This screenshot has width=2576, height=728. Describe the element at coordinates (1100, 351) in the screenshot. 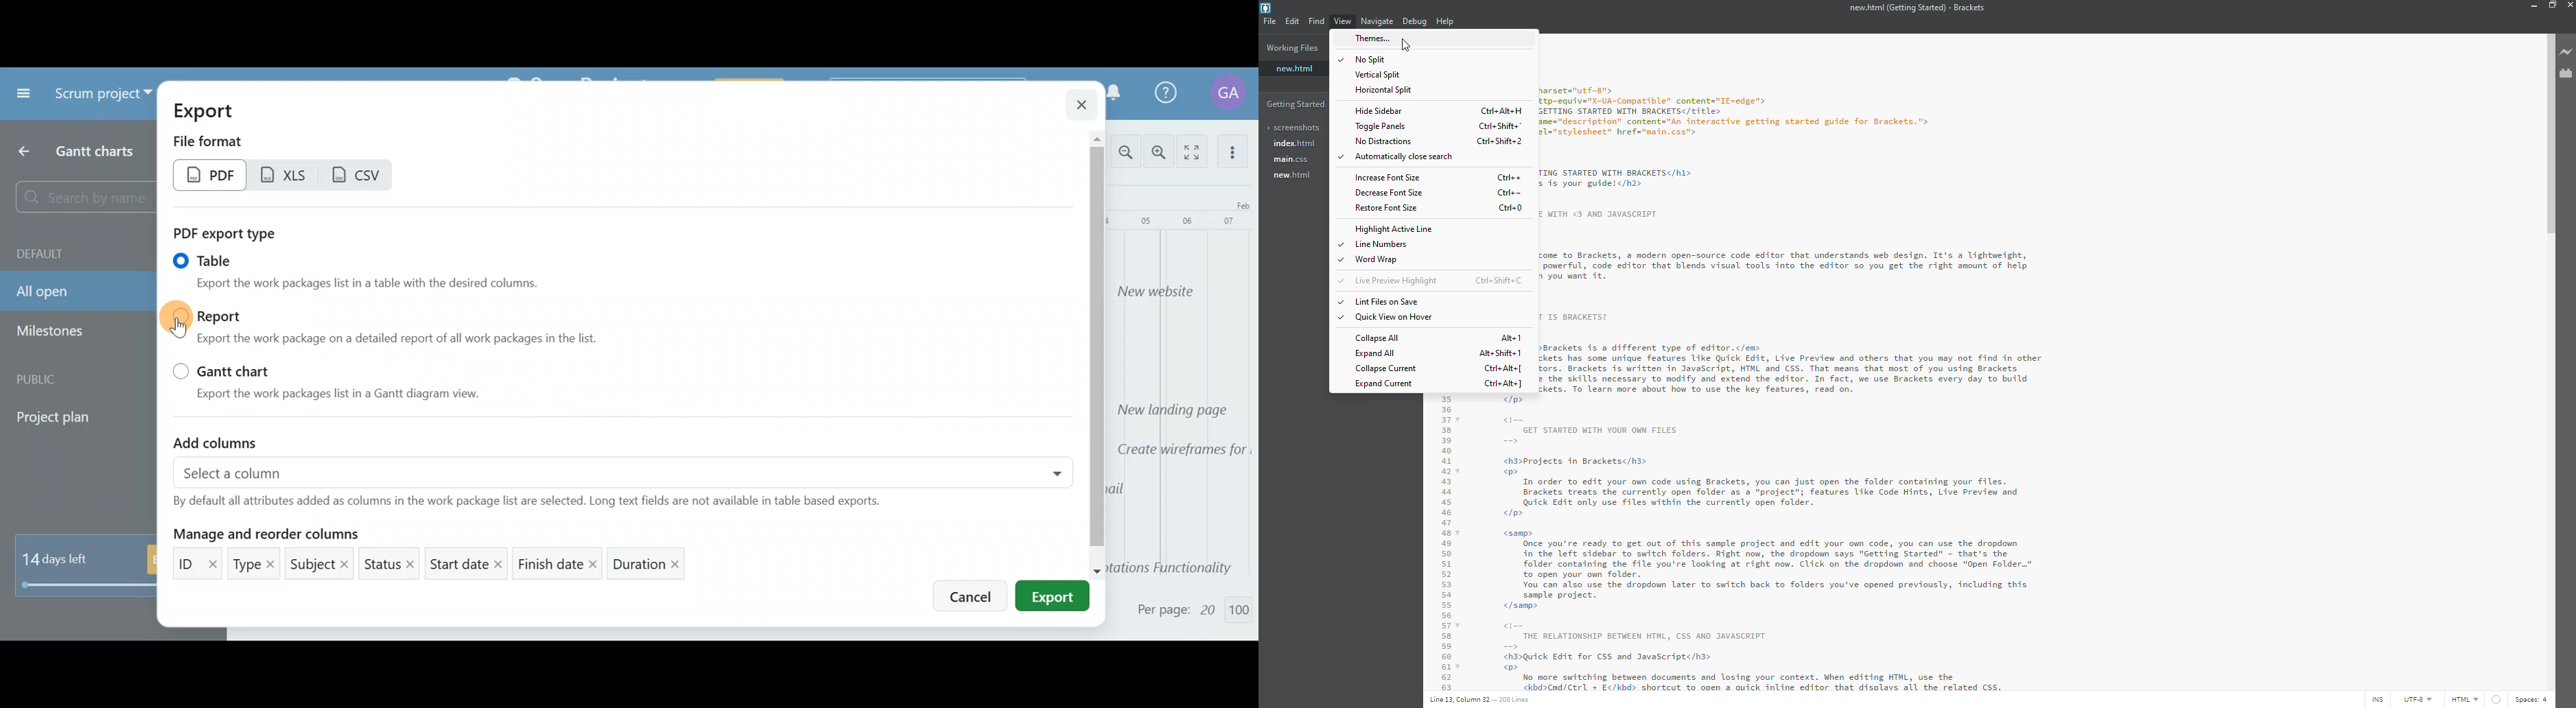

I see `Scroll bar` at that location.